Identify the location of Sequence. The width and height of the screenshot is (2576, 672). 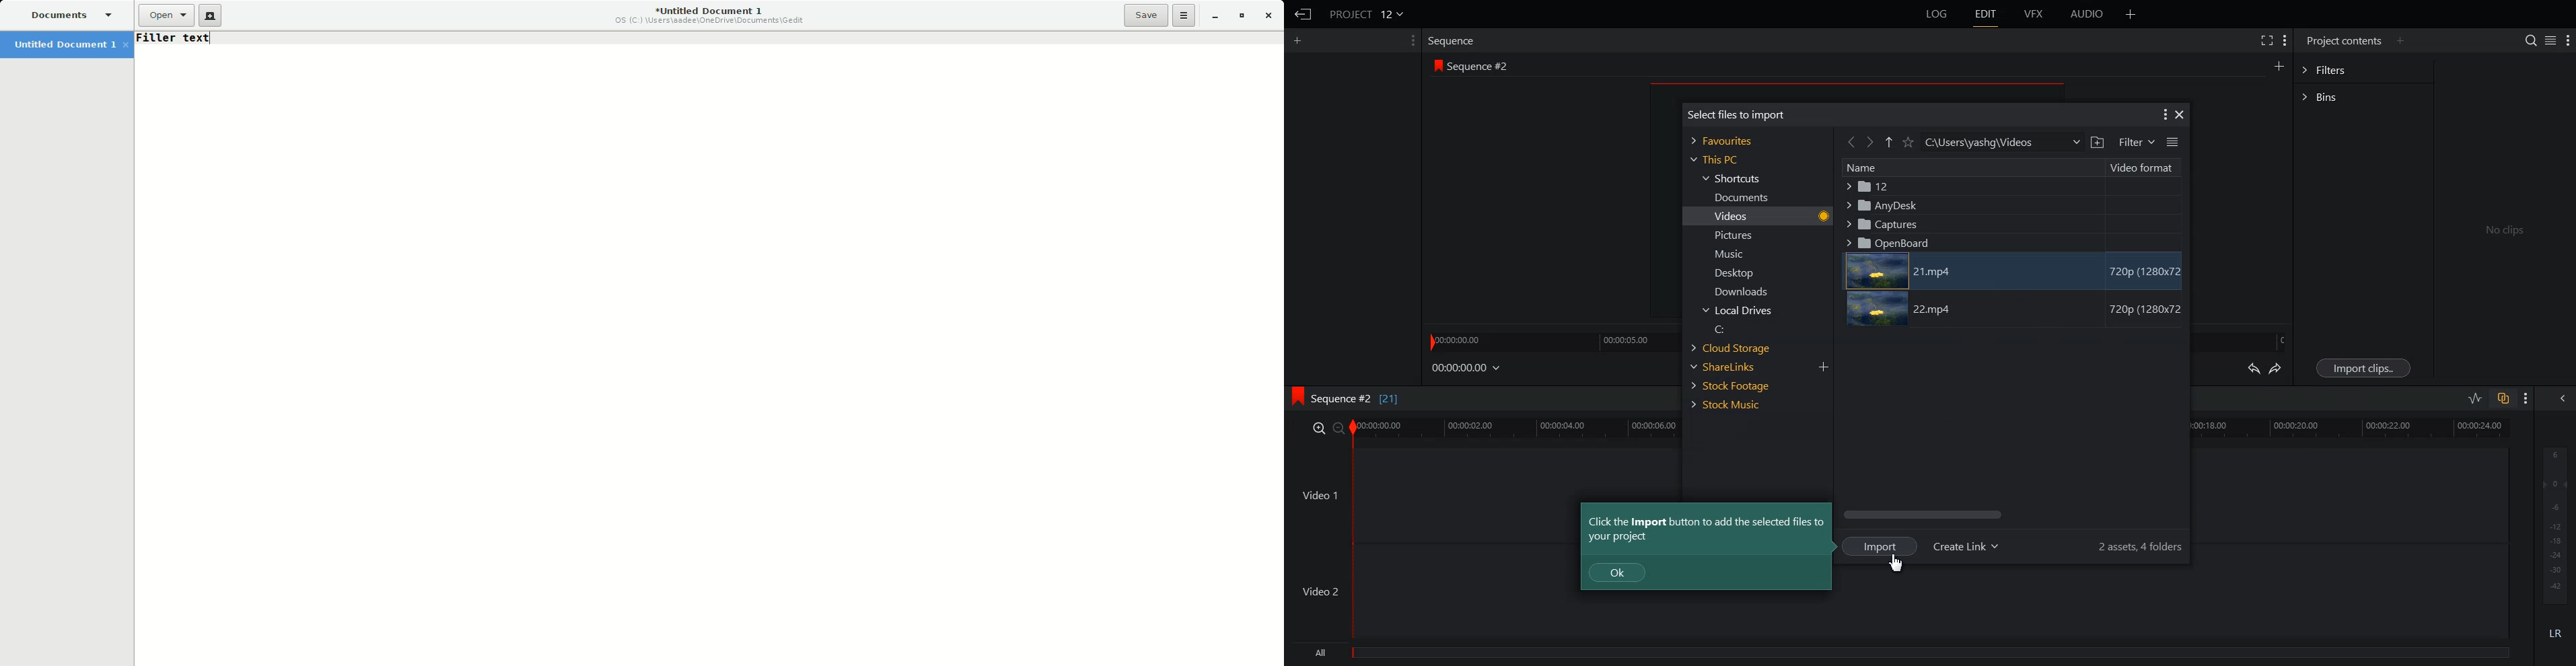
(1454, 40).